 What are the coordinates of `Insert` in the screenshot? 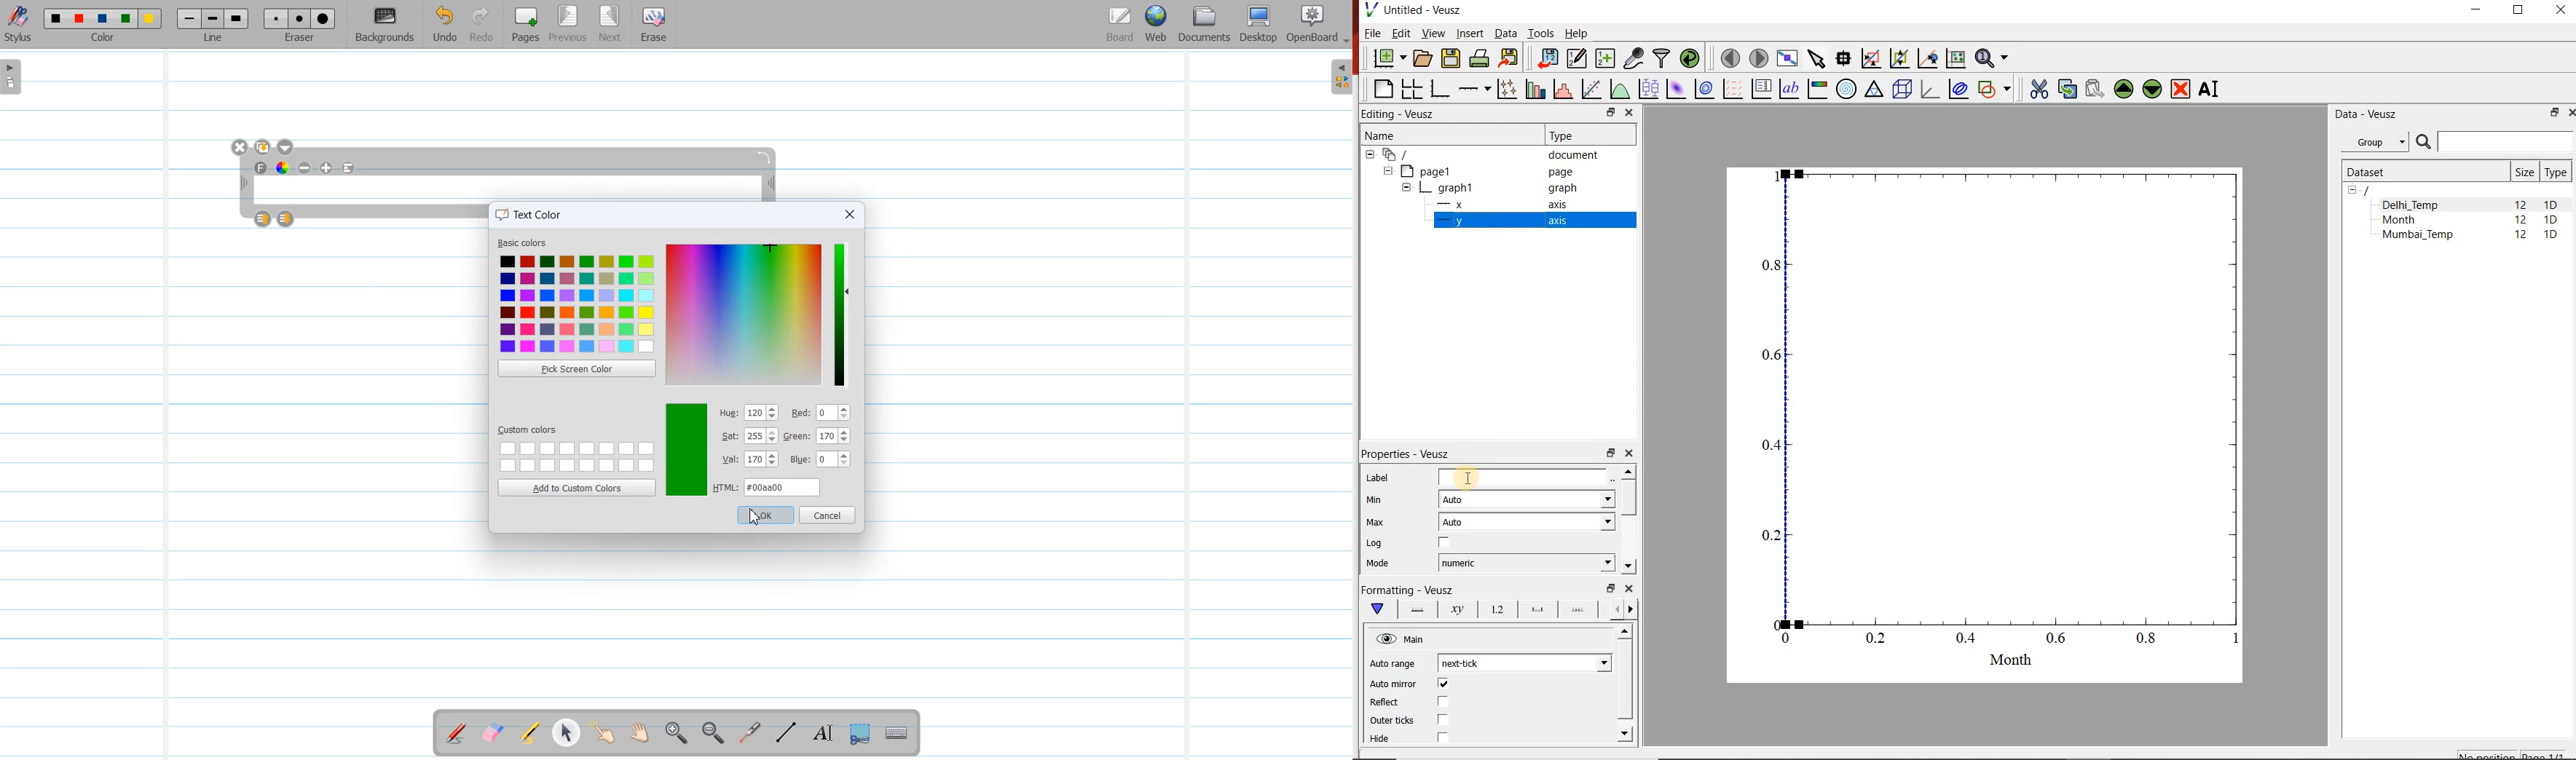 It's located at (1469, 32).